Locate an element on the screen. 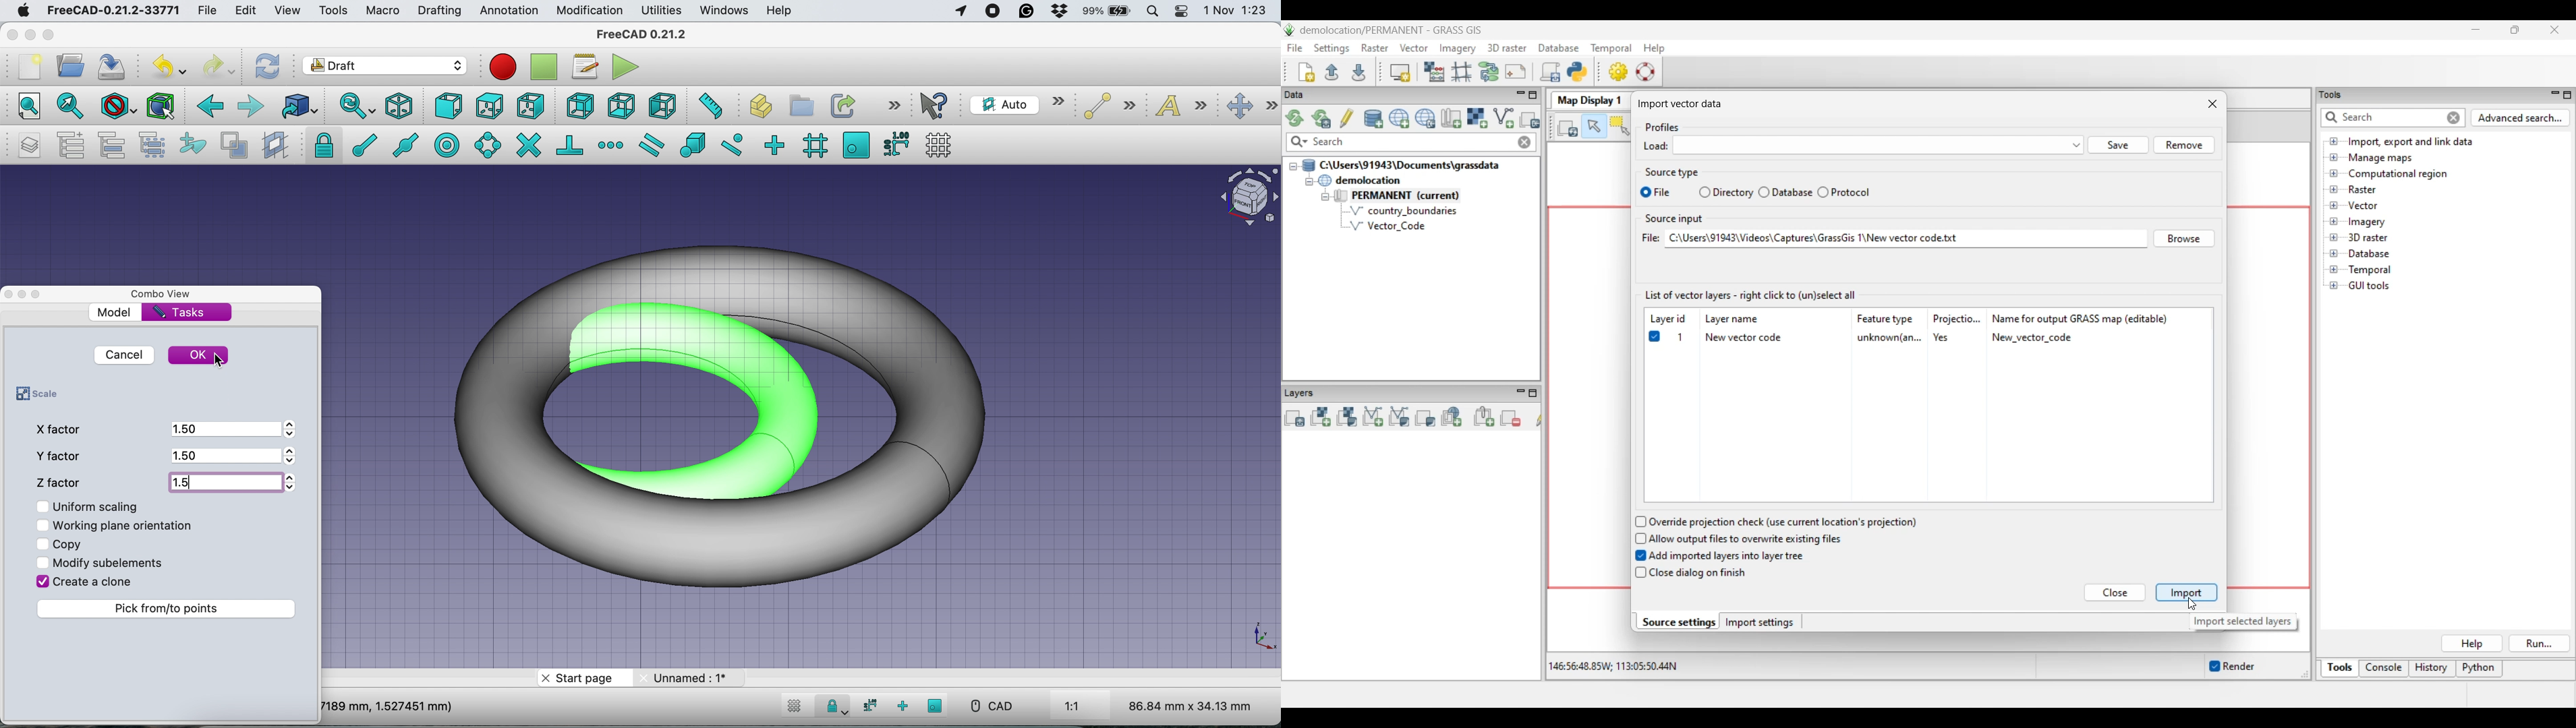 Image resolution: width=2576 pixels, height=728 pixels. right is located at coordinates (530, 108).